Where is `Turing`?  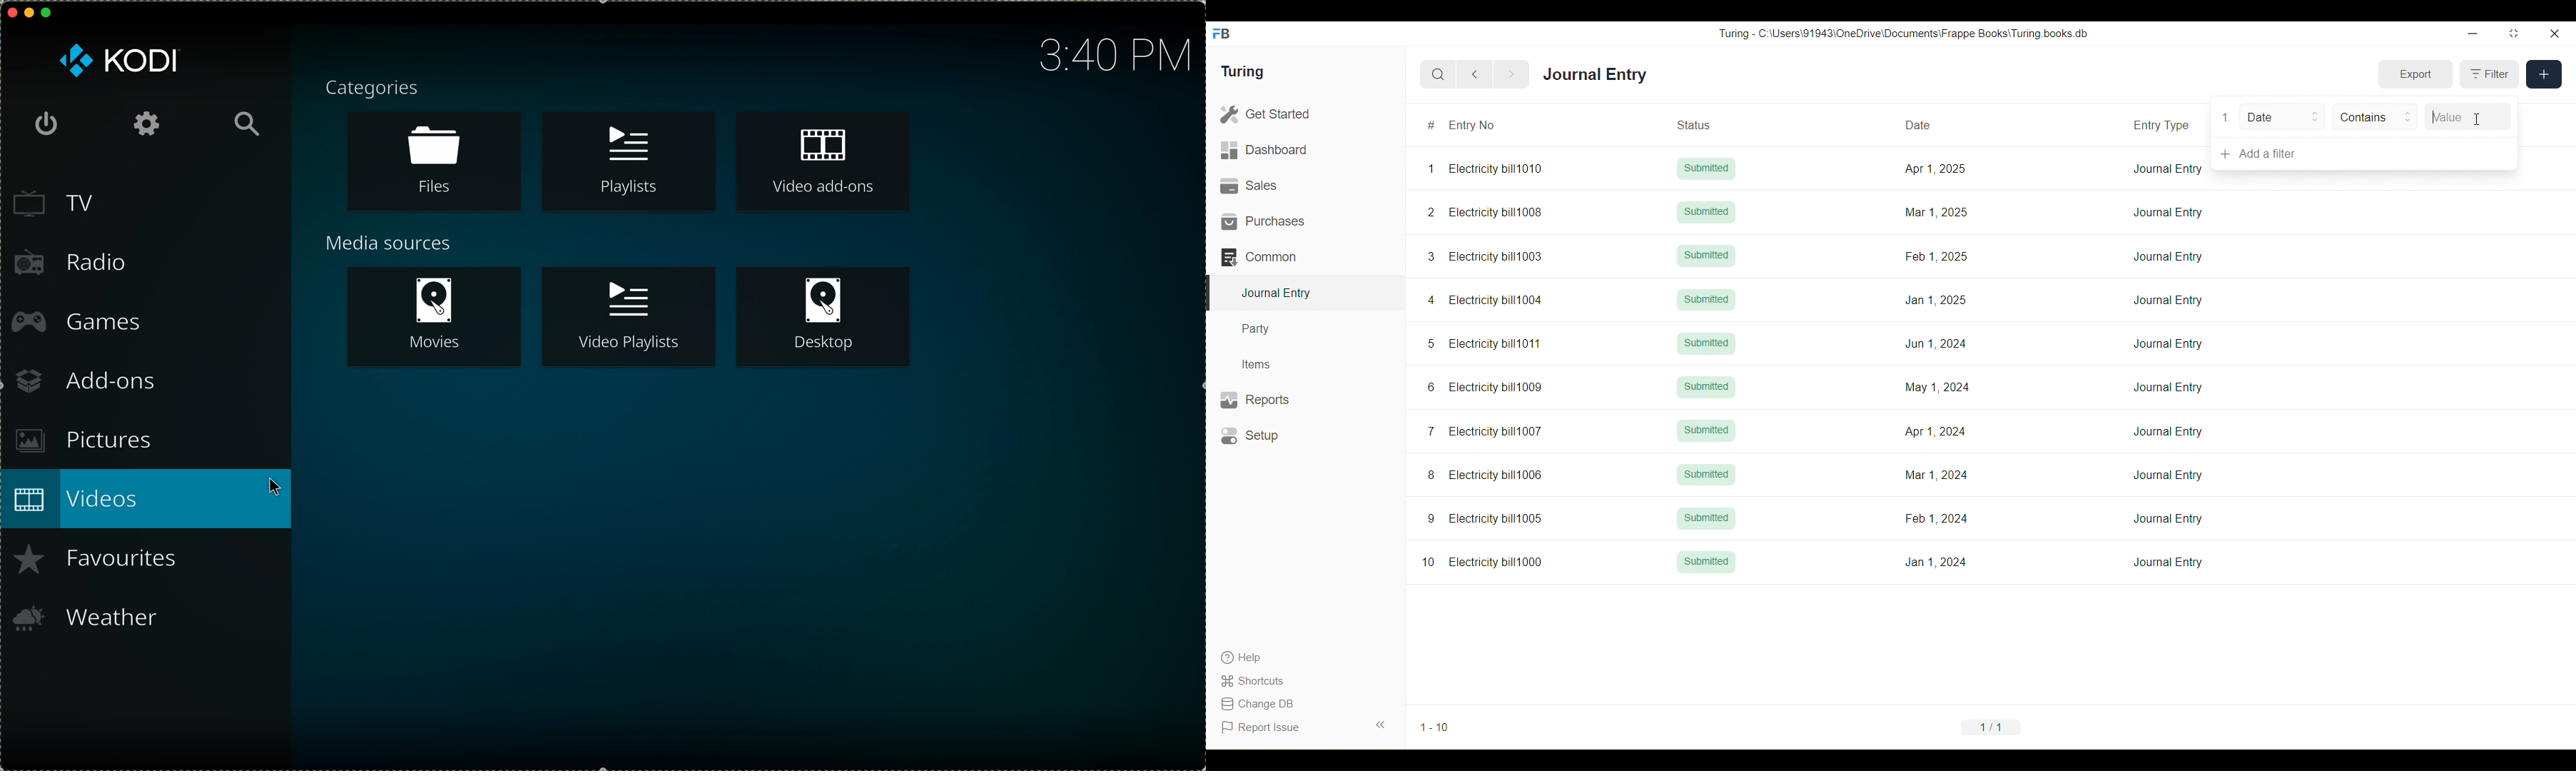 Turing is located at coordinates (1243, 71).